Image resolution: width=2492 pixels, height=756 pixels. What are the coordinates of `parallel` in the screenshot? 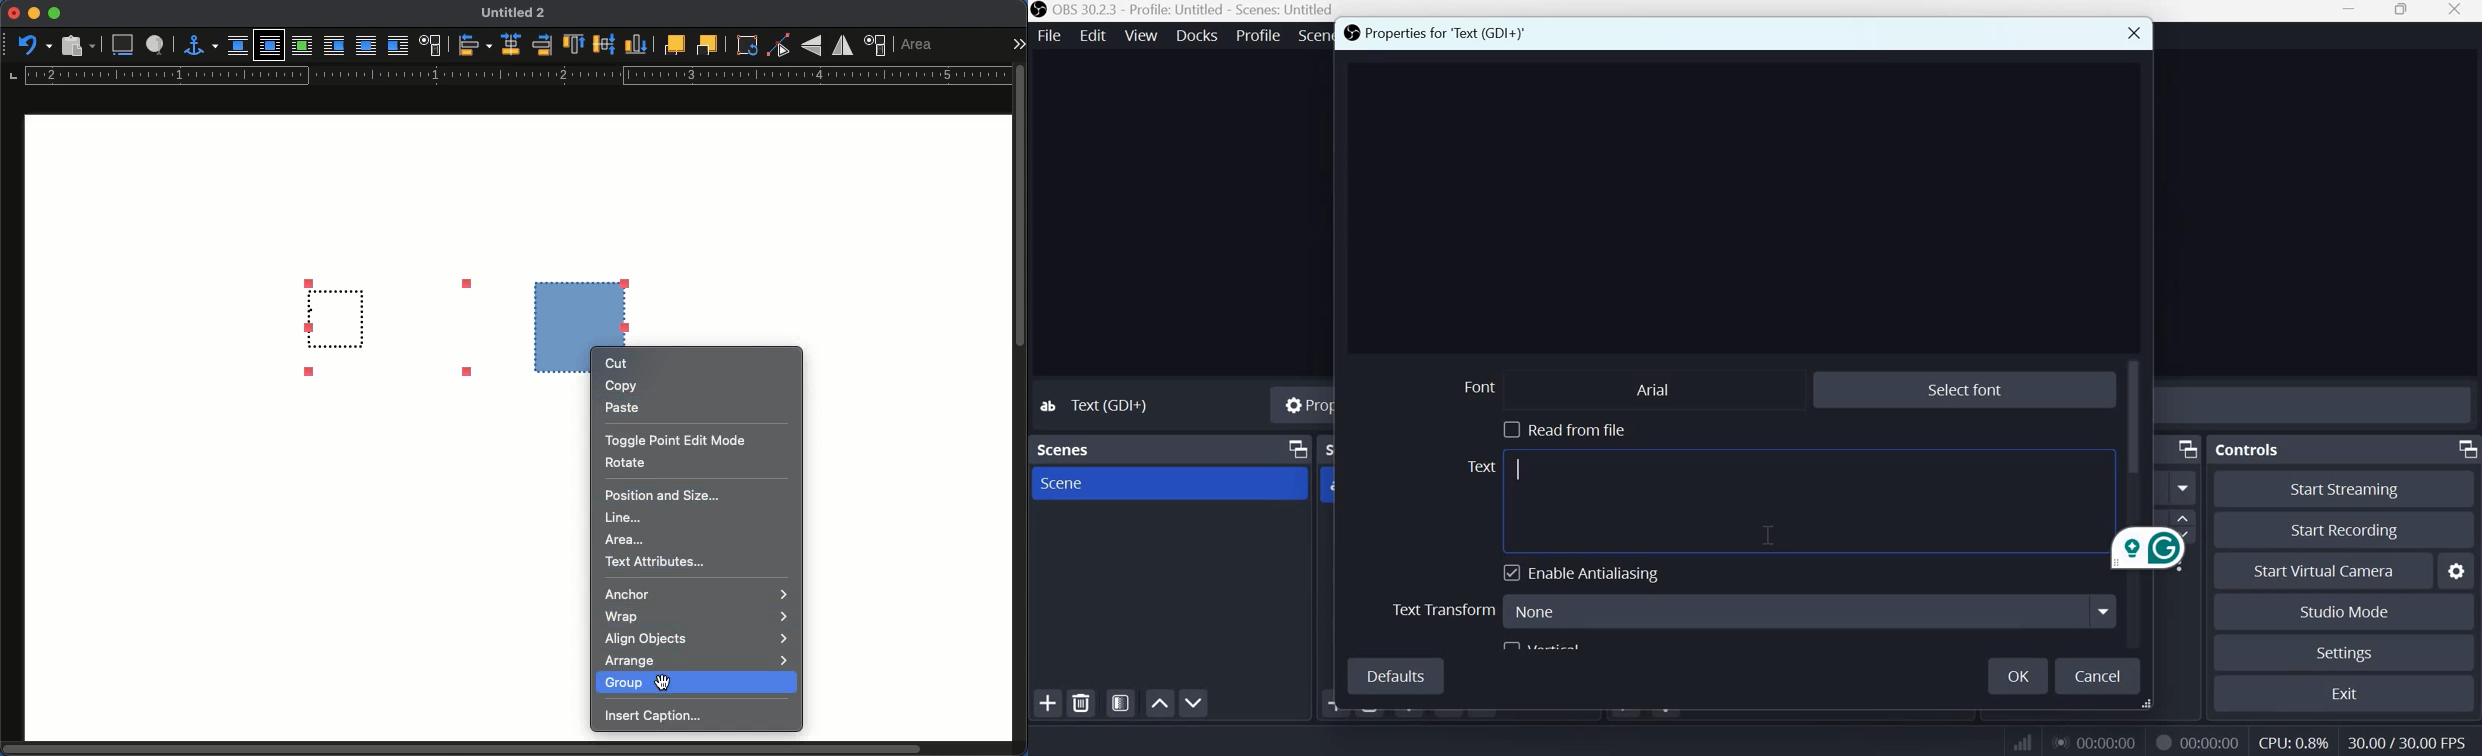 It's located at (270, 47).